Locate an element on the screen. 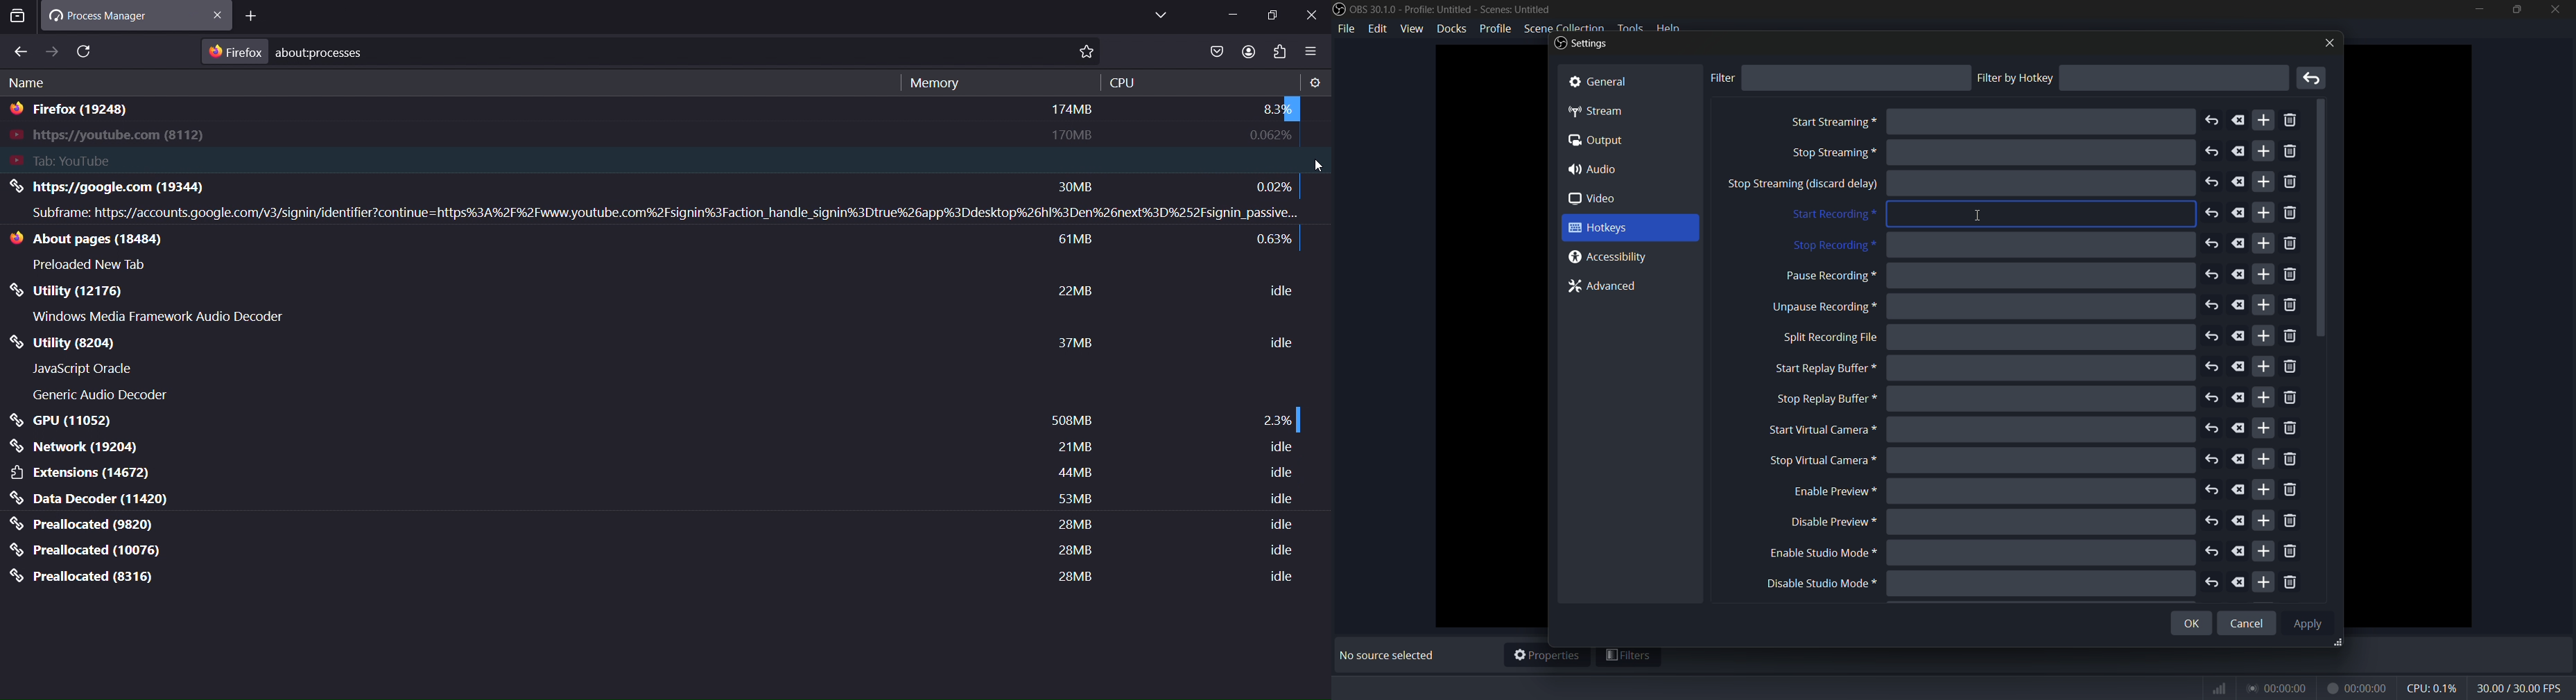 This screenshot has height=700, width=2576. Cancel is located at coordinates (2248, 619).